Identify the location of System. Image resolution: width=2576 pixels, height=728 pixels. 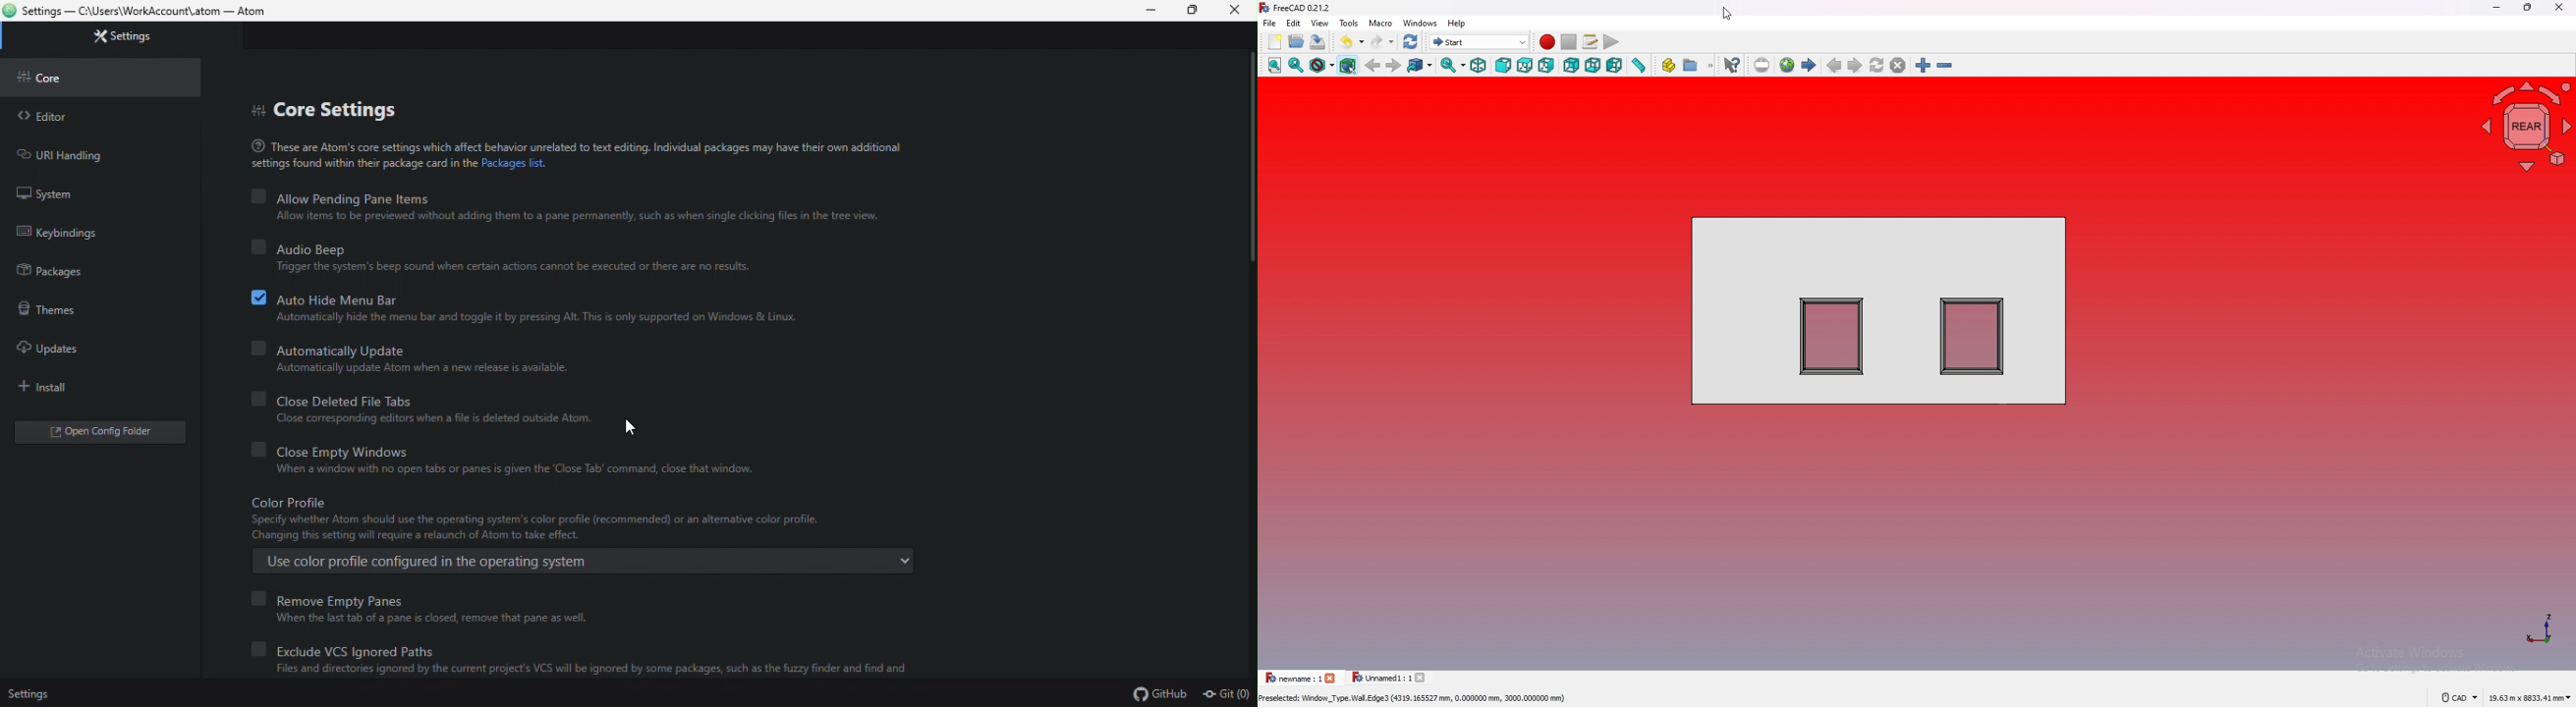
(54, 195).